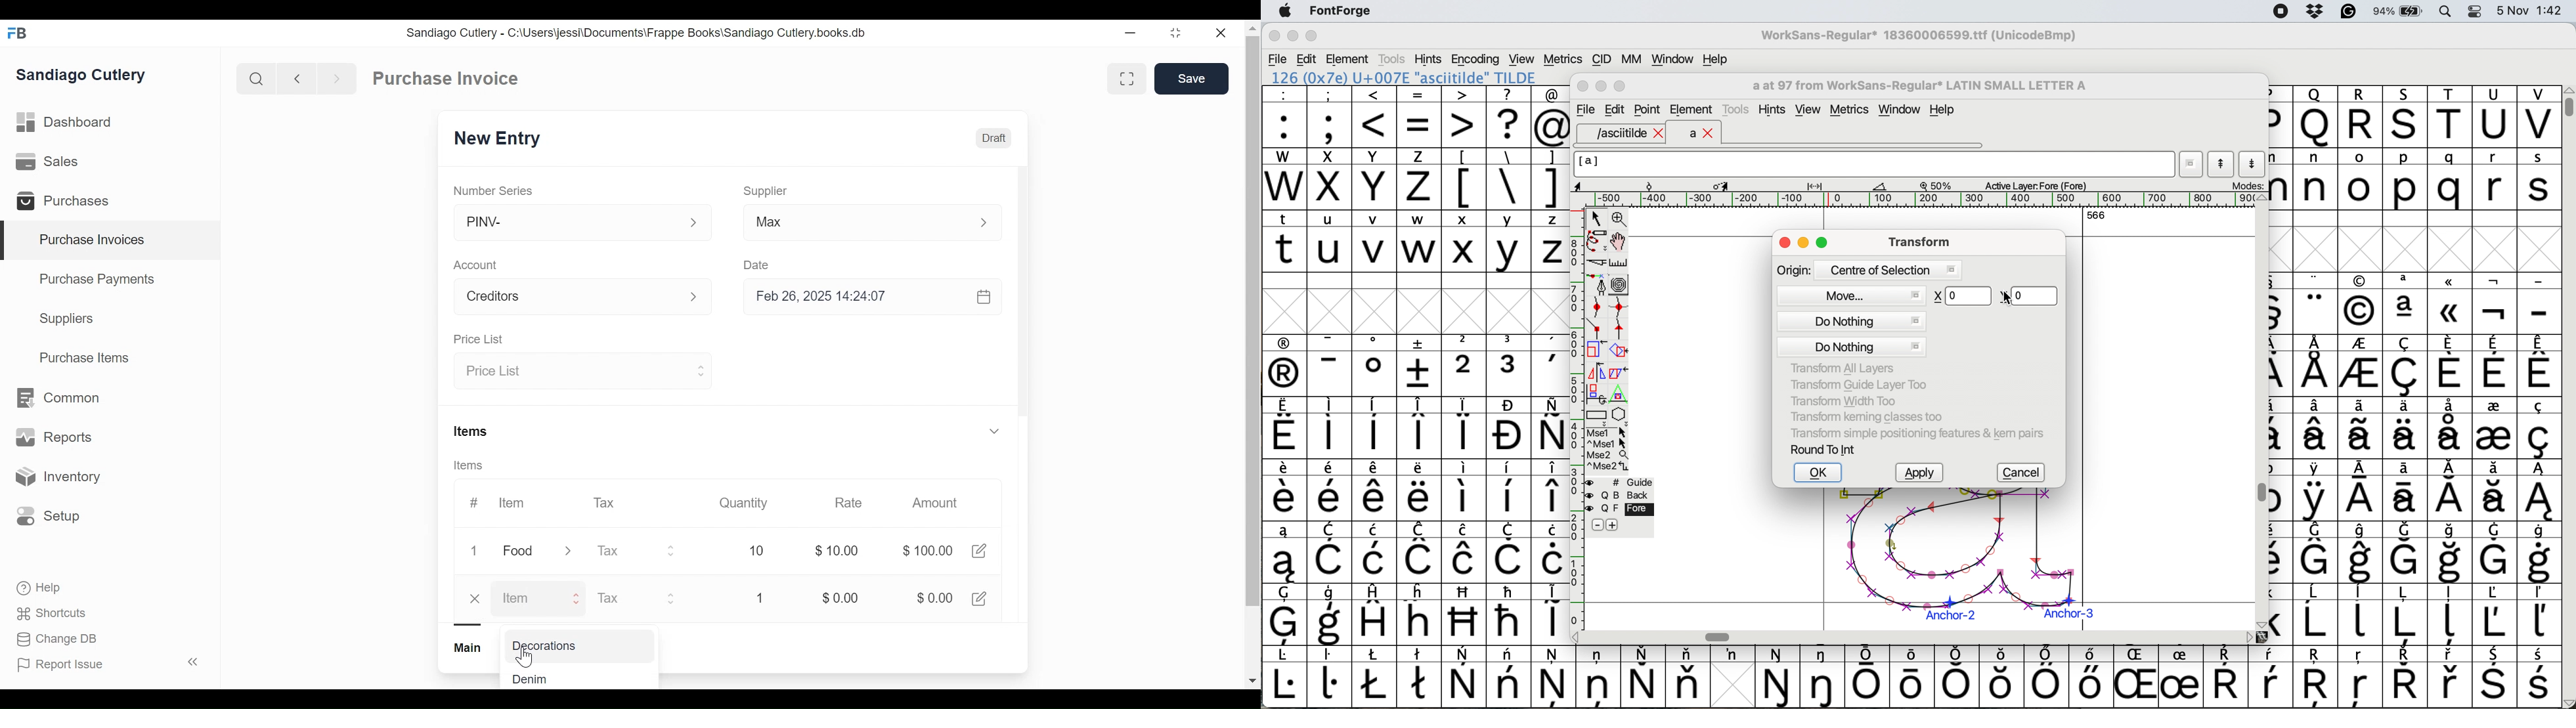 The height and width of the screenshot is (728, 2576). I want to click on symbol, so click(2541, 365).